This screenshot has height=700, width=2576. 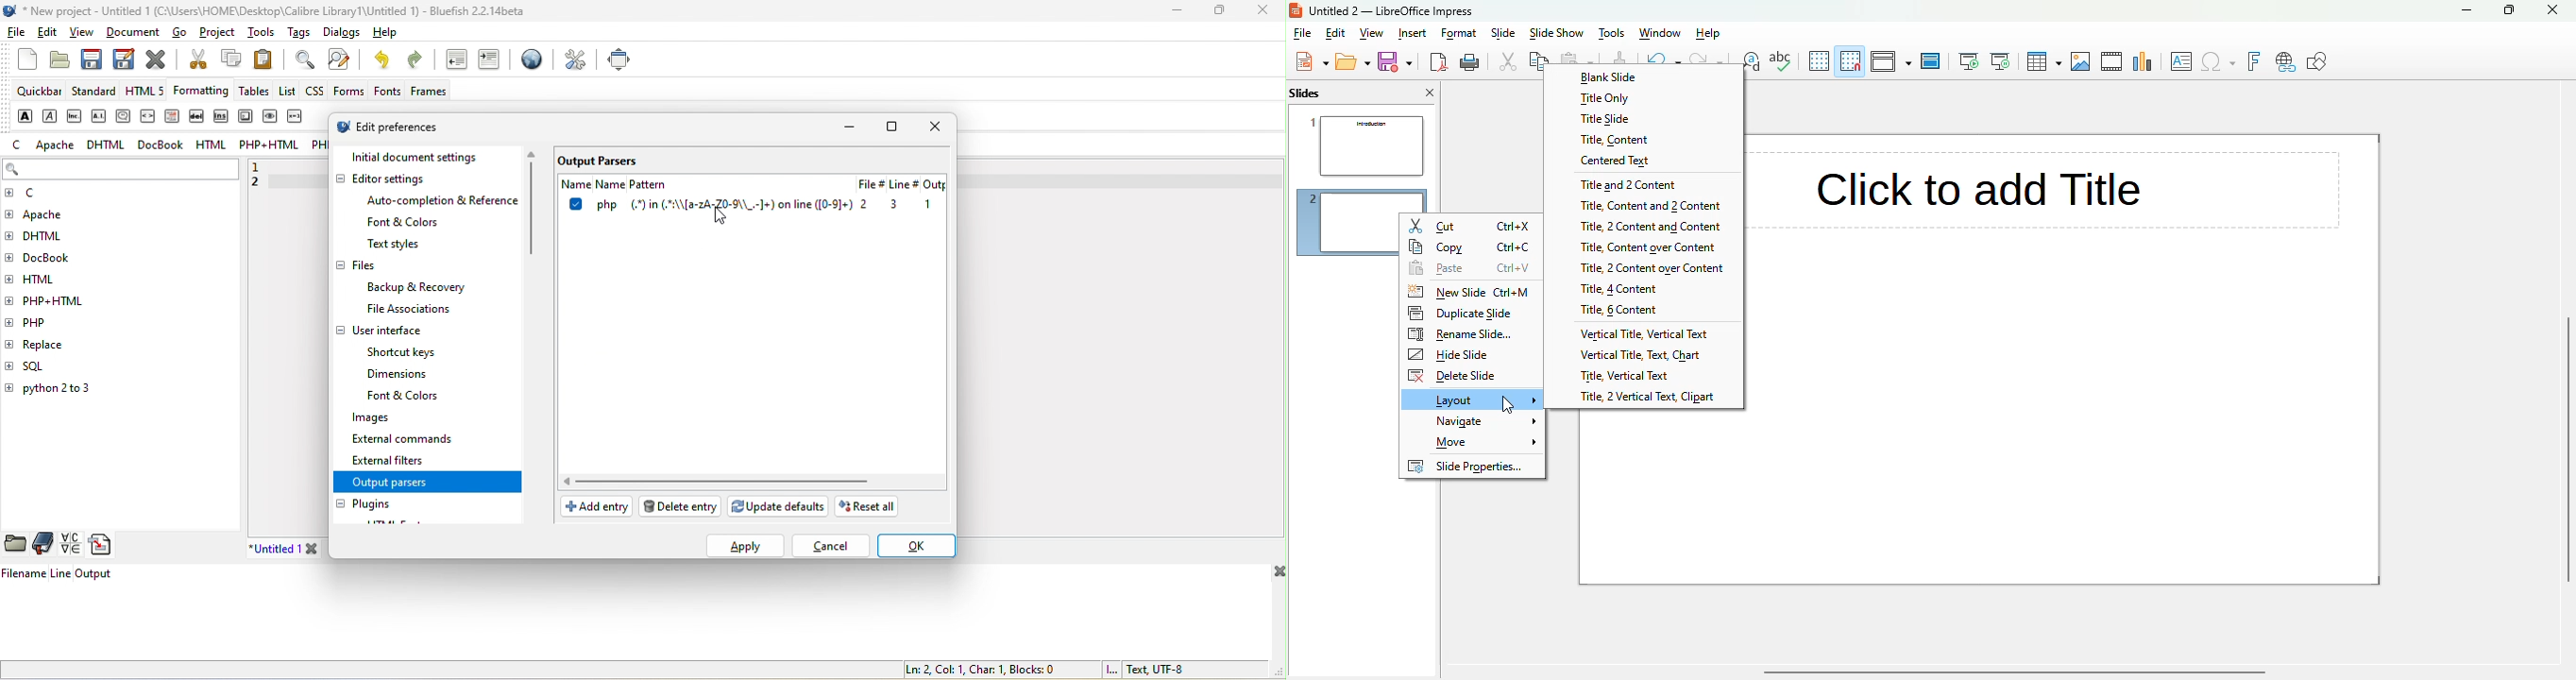 What do you see at coordinates (2181, 61) in the screenshot?
I see `insert textbox` at bounding box center [2181, 61].